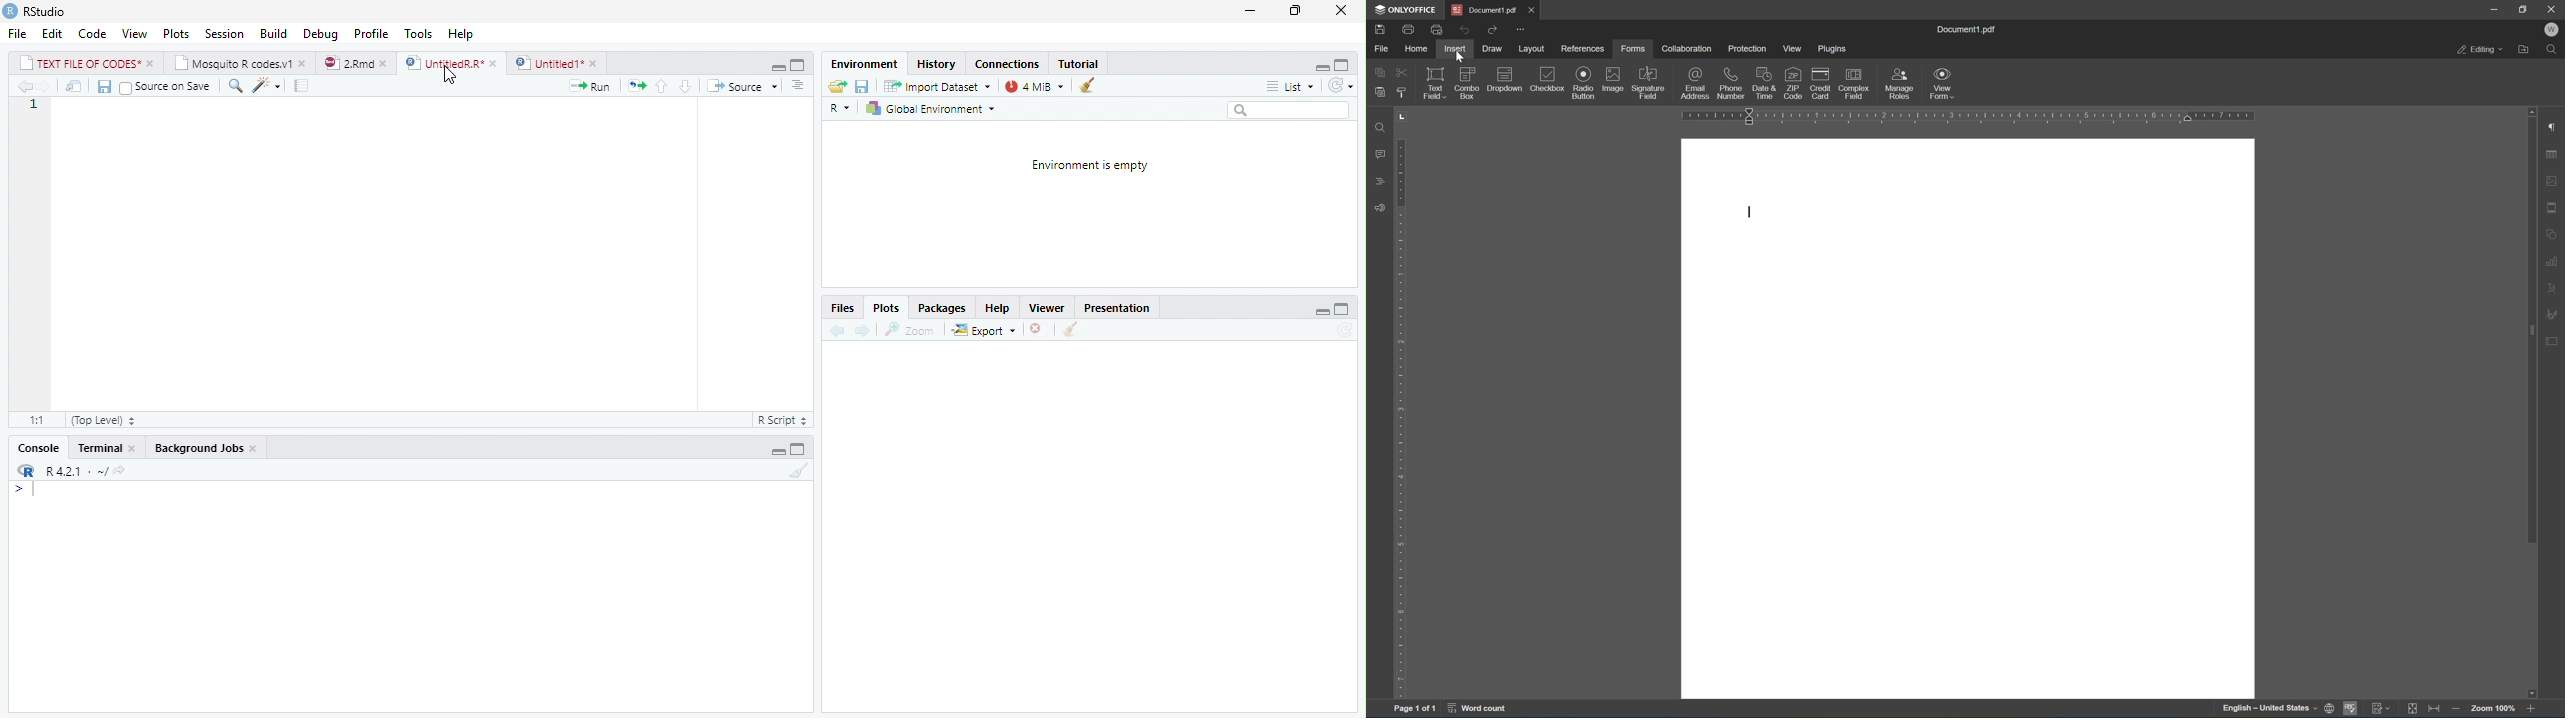 This screenshot has width=2576, height=728. What do you see at coordinates (304, 88) in the screenshot?
I see `compile report` at bounding box center [304, 88].